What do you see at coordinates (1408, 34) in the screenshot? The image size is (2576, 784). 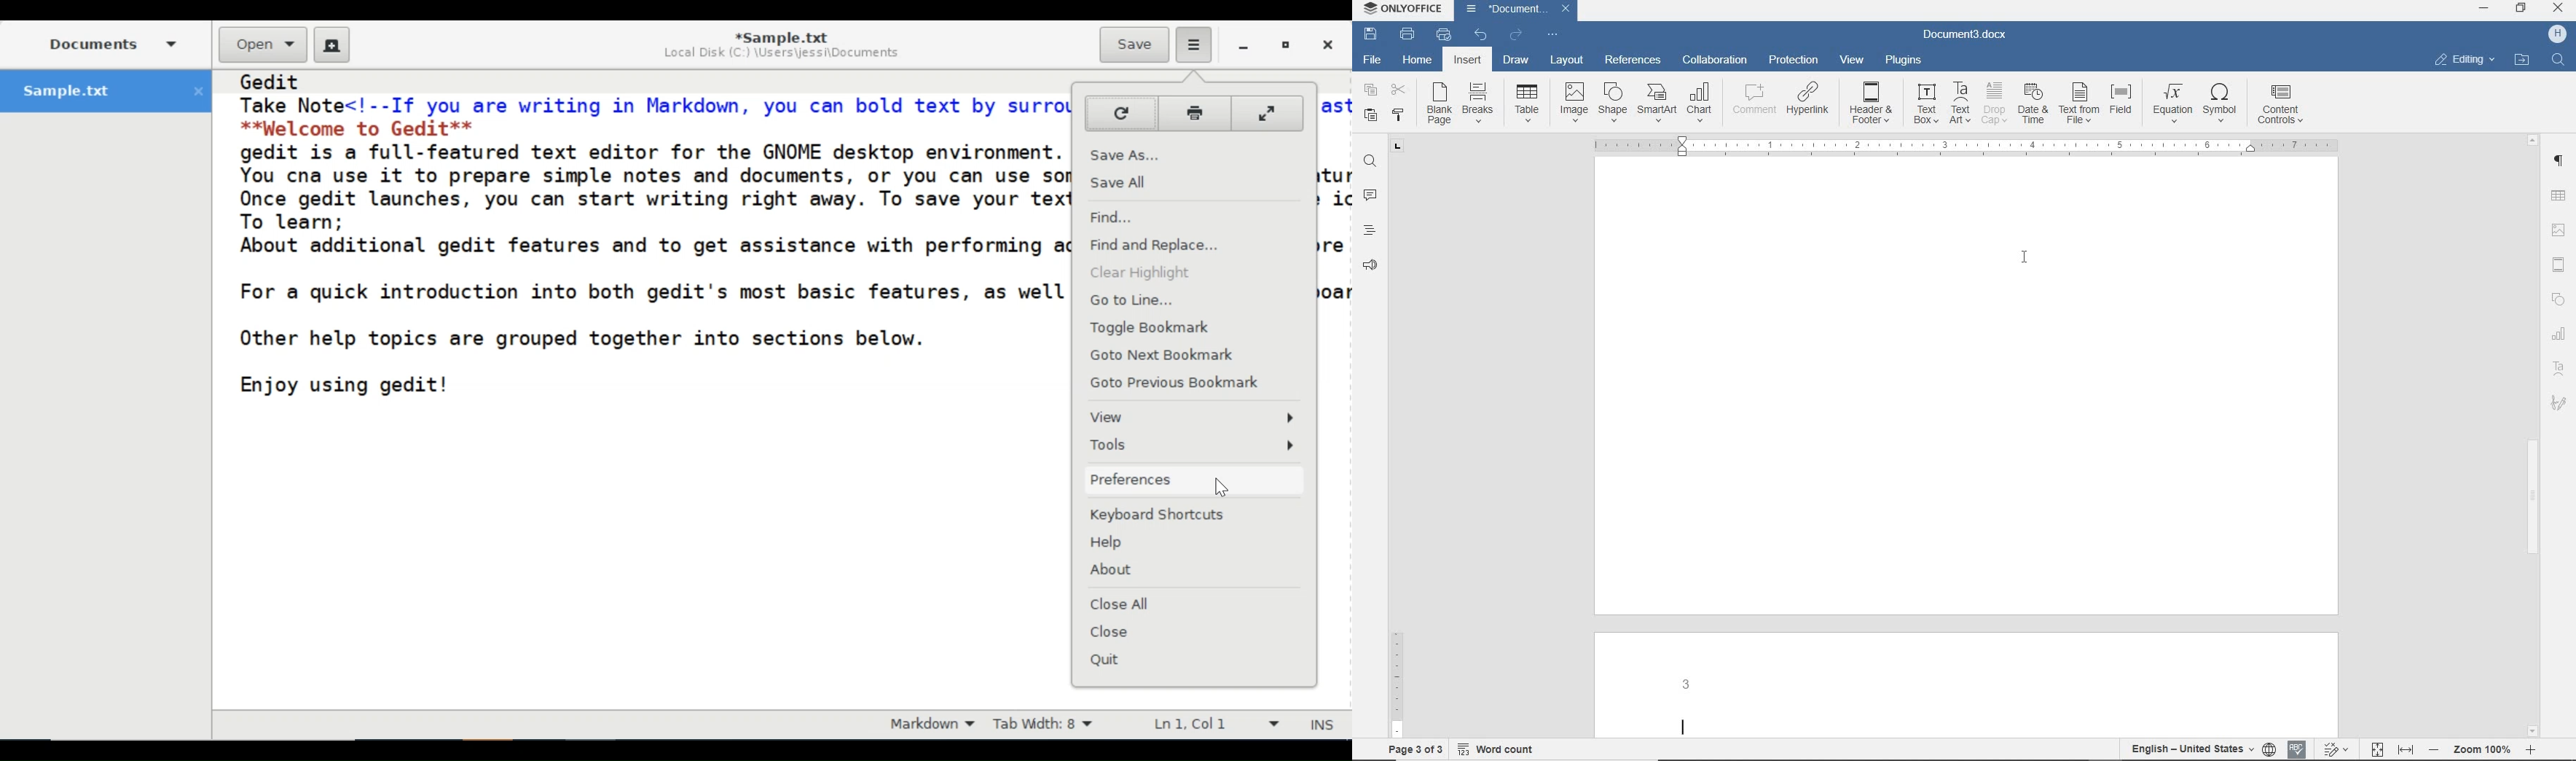 I see `PRINT` at bounding box center [1408, 34].